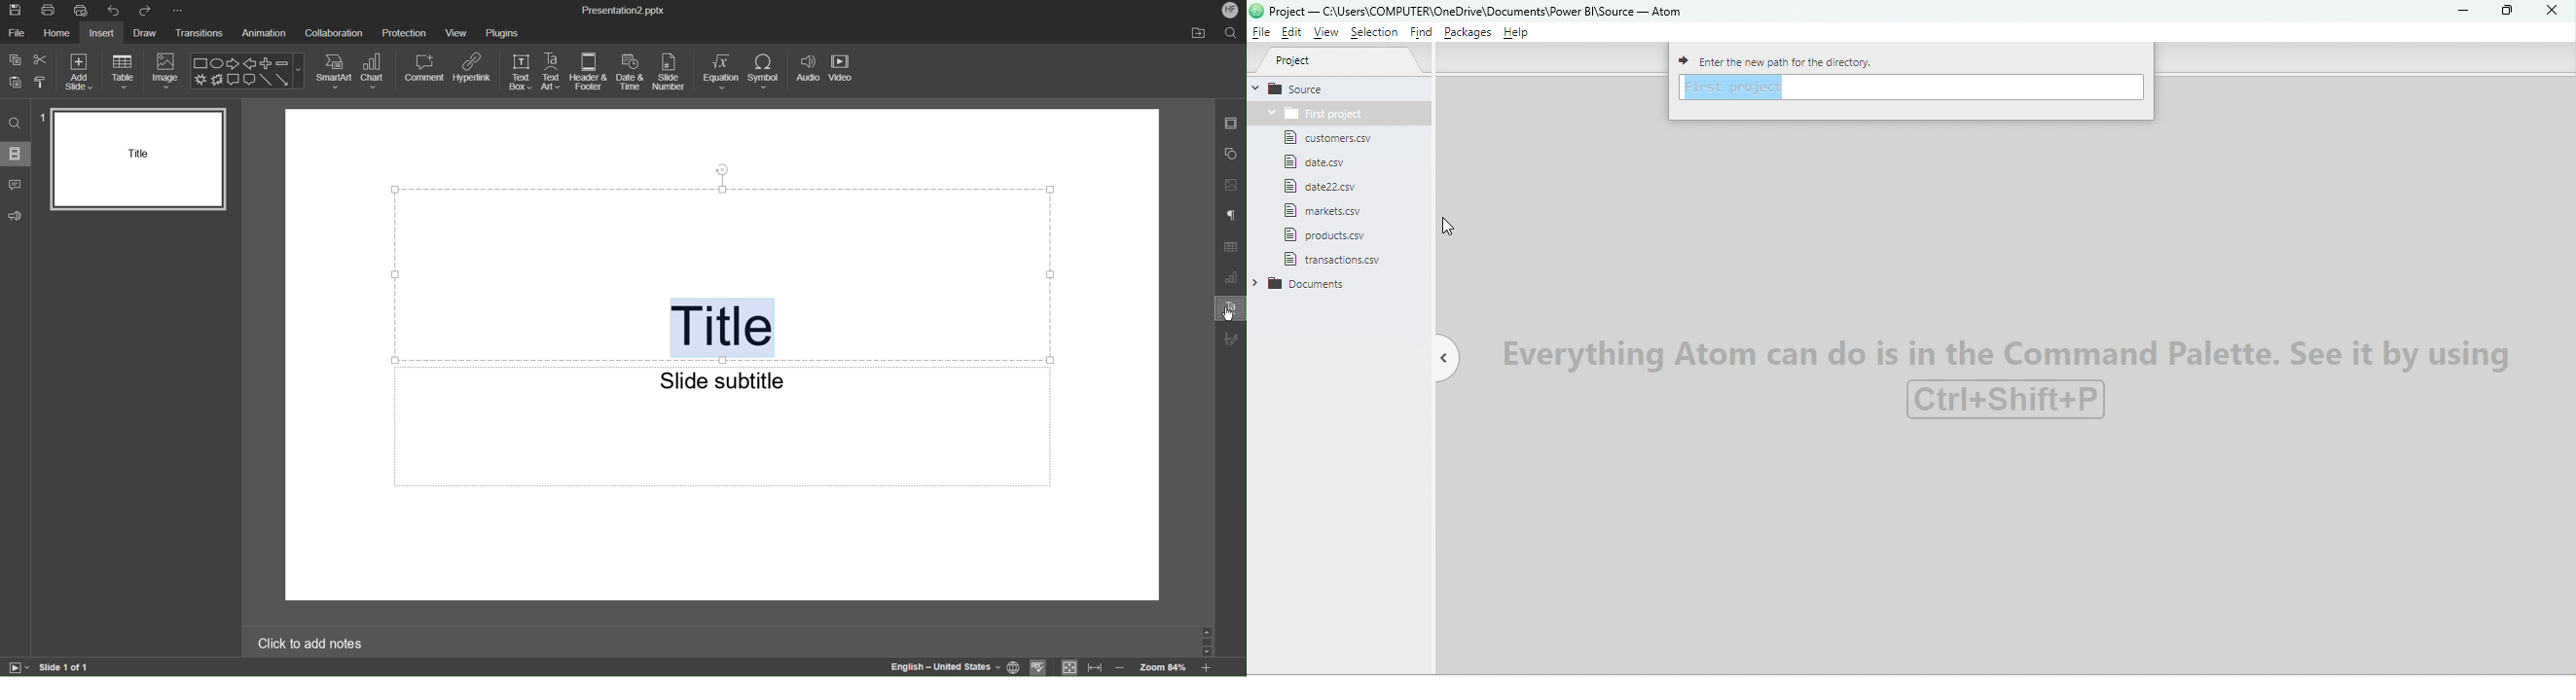 The width and height of the screenshot is (2576, 700). What do you see at coordinates (1121, 666) in the screenshot?
I see `zoom out` at bounding box center [1121, 666].